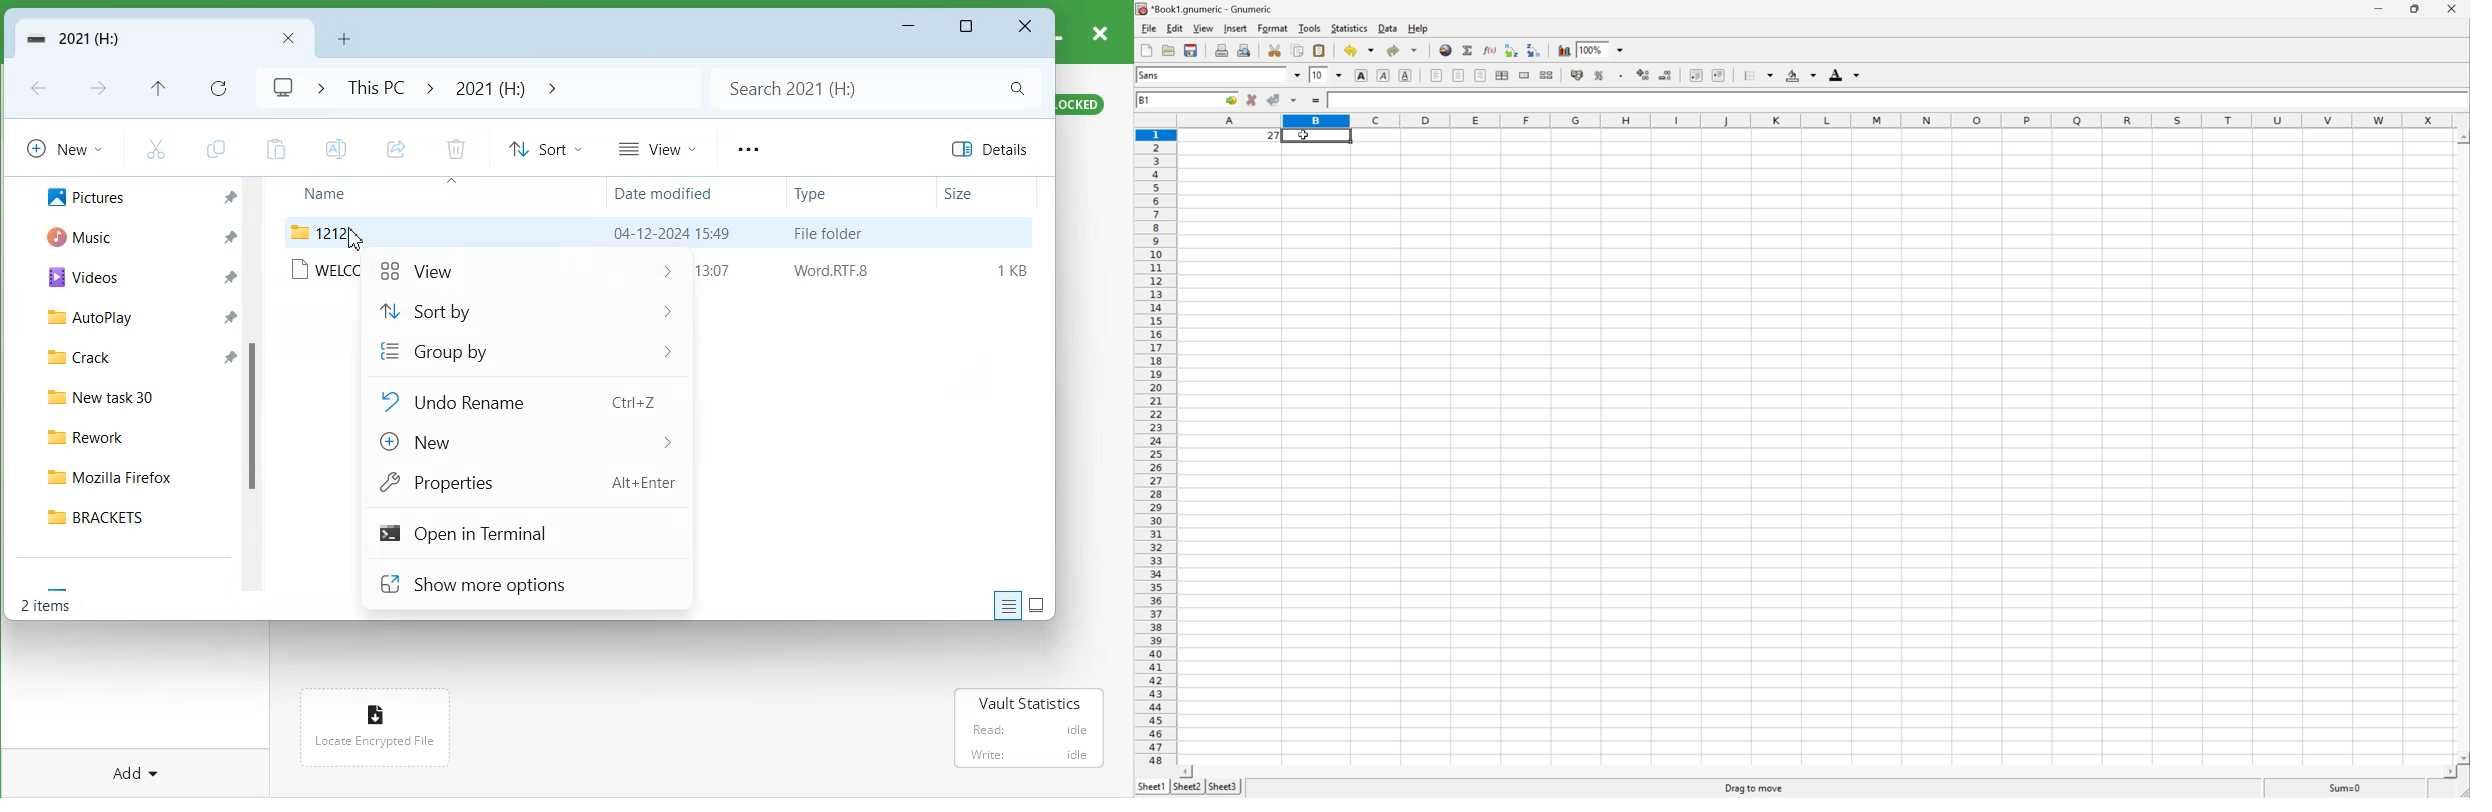 This screenshot has height=812, width=2492. What do you see at coordinates (1319, 50) in the screenshot?
I see `Paste clipboard` at bounding box center [1319, 50].